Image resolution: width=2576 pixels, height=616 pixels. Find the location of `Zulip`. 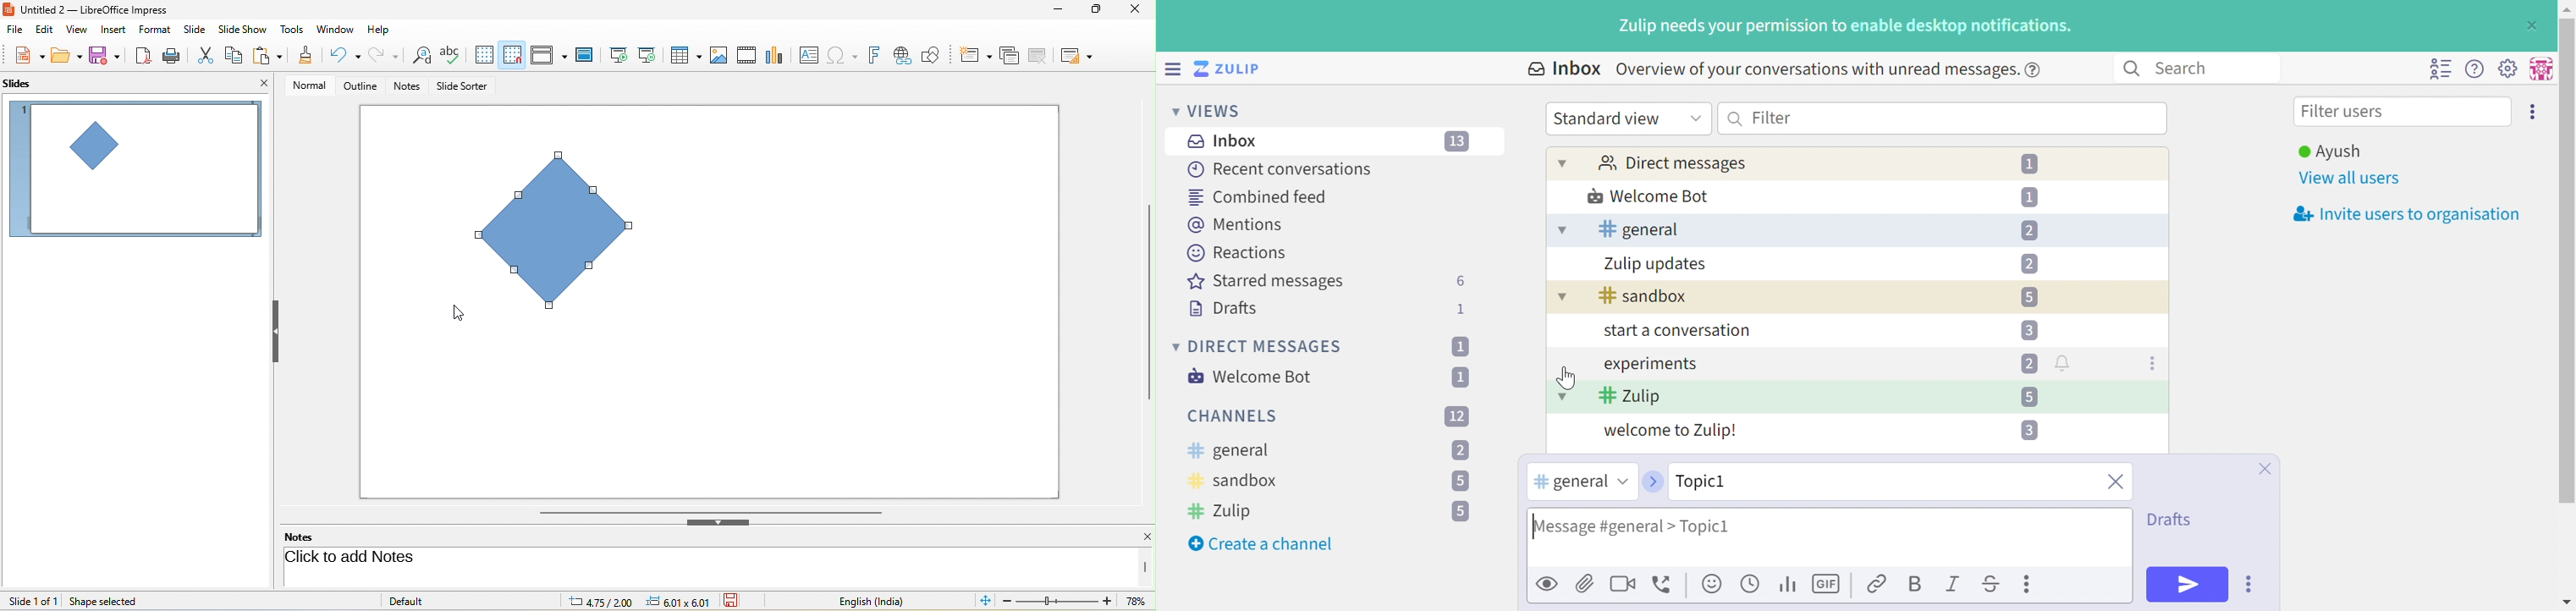

Zulip is located at coordinates (1630, 397).